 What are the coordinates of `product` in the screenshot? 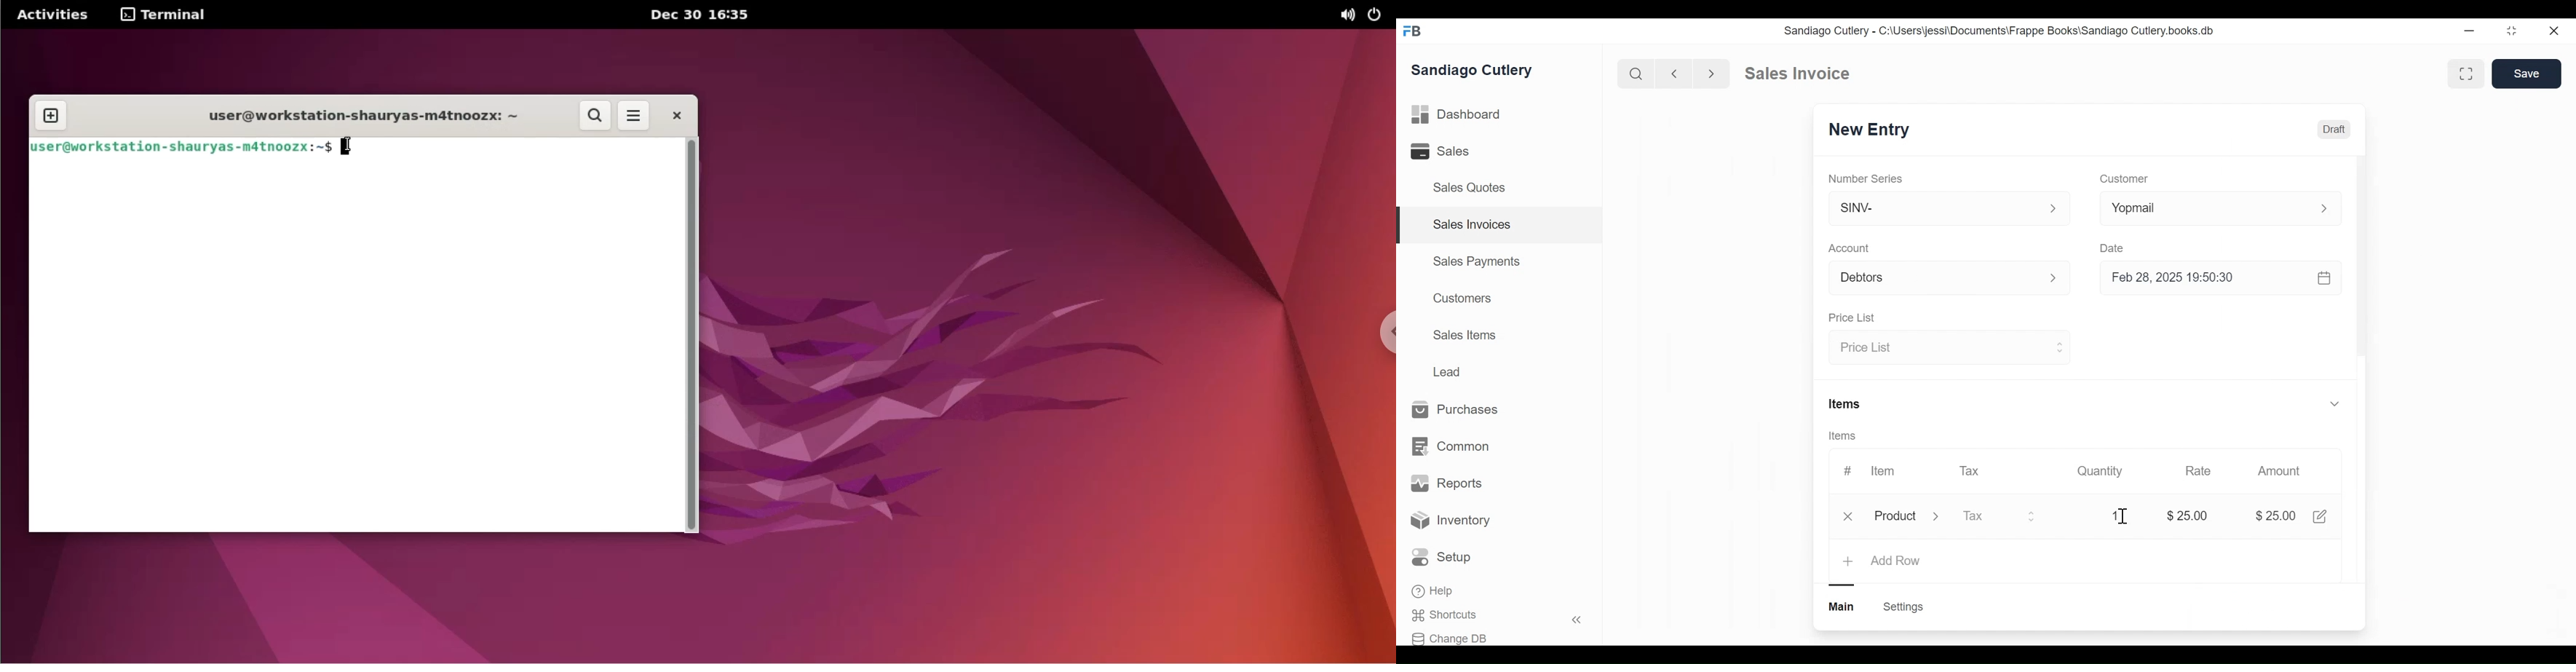 It's located at (1895, 518).